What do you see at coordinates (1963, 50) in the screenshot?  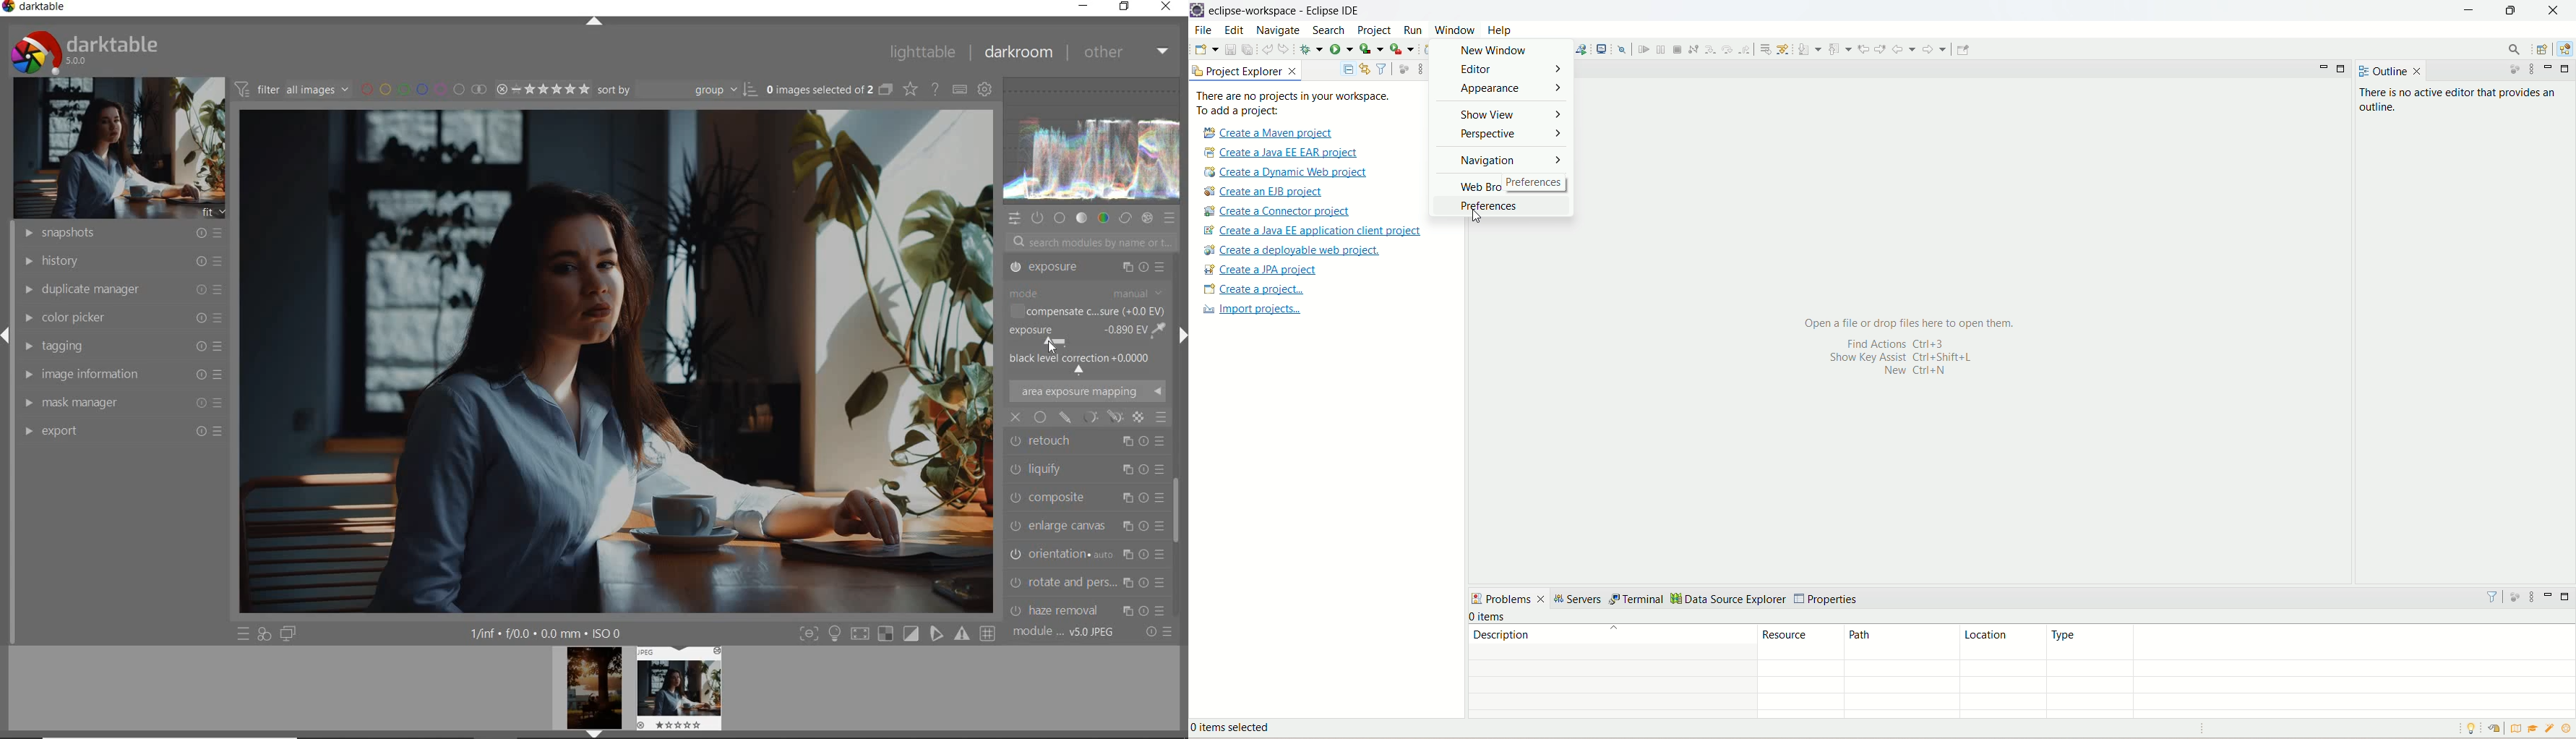 I see `pin editor` at bounding box center [1963, 50].